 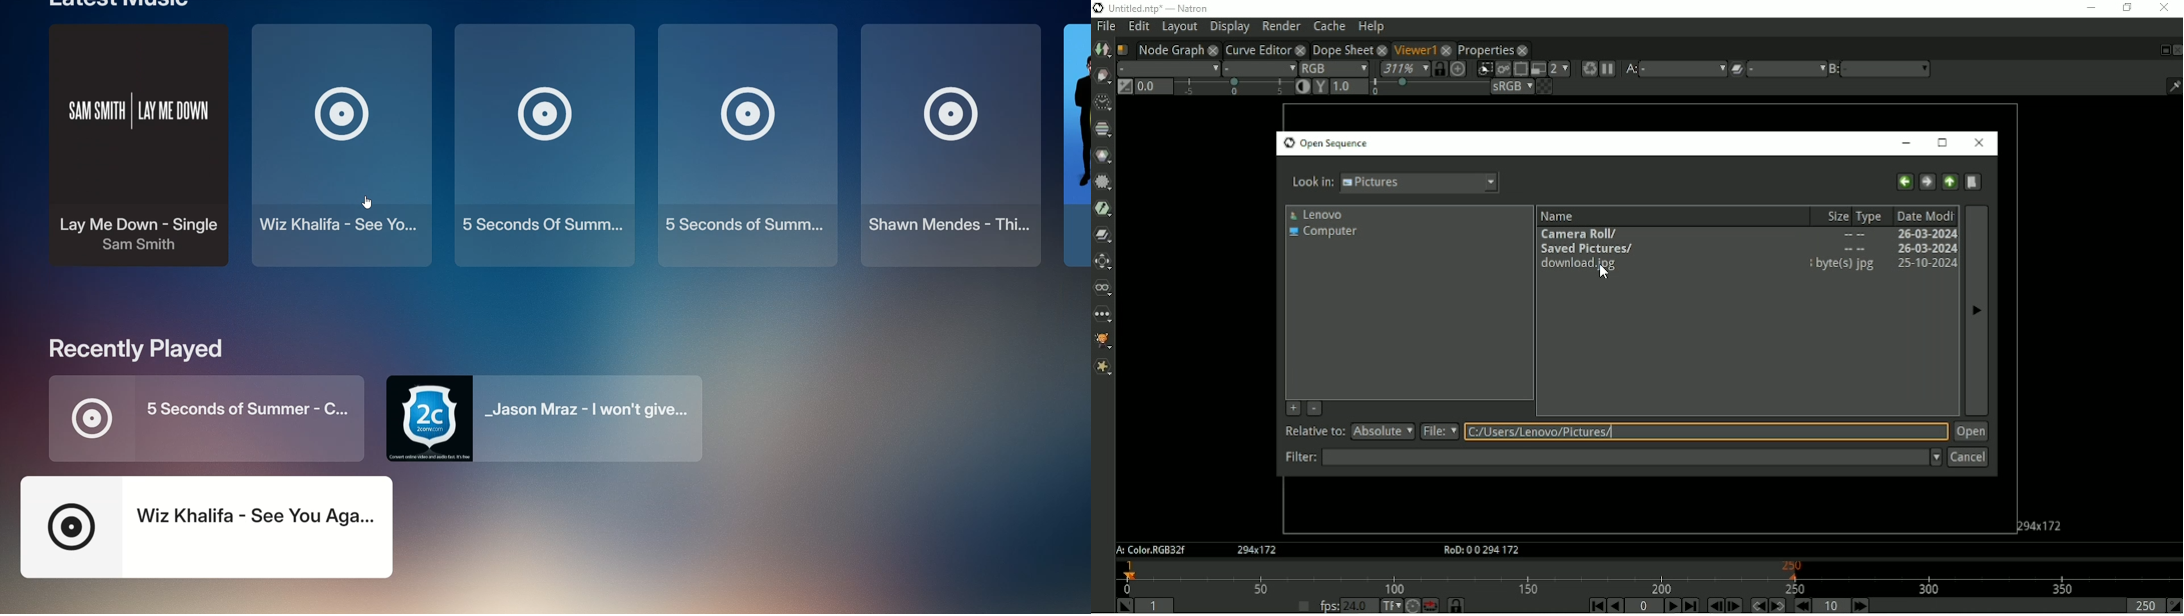 I want to click on Add the current directory to the favorite list, so click(x=1293, y=409).